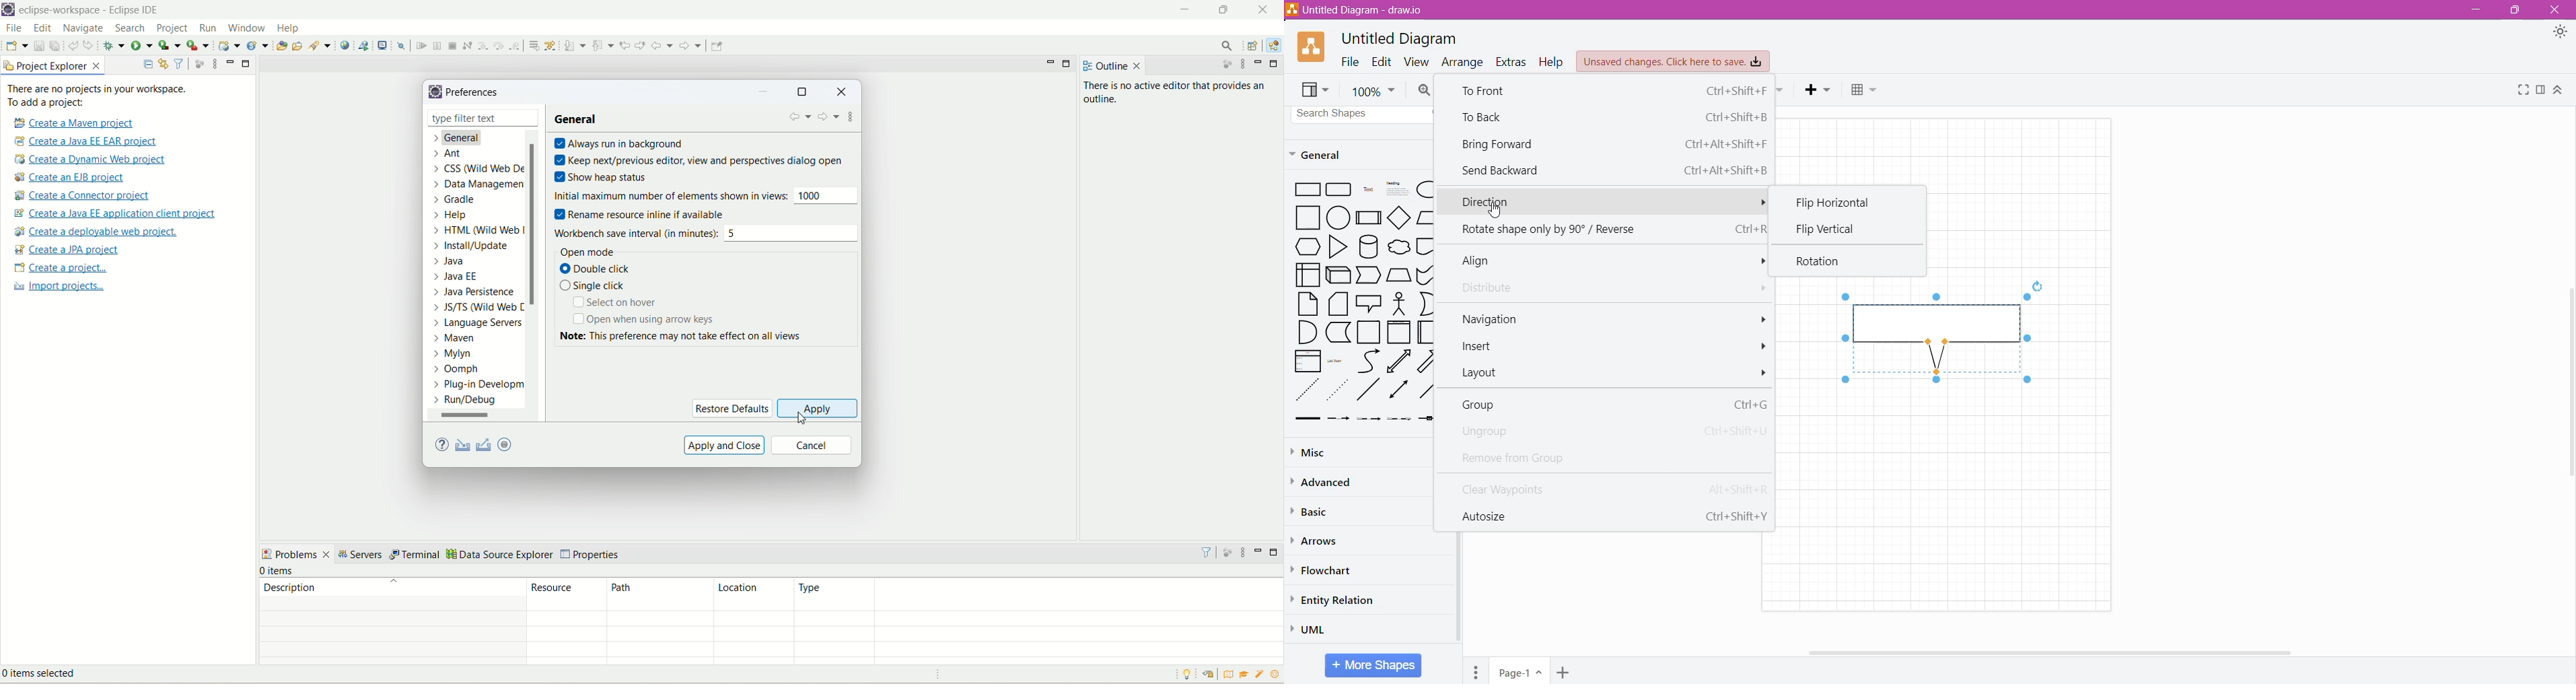 This screenshot has width=2576, height=700. Describe the element at coordinates (1424, 190) in the screenshot. I see `Ellipse` at that location.